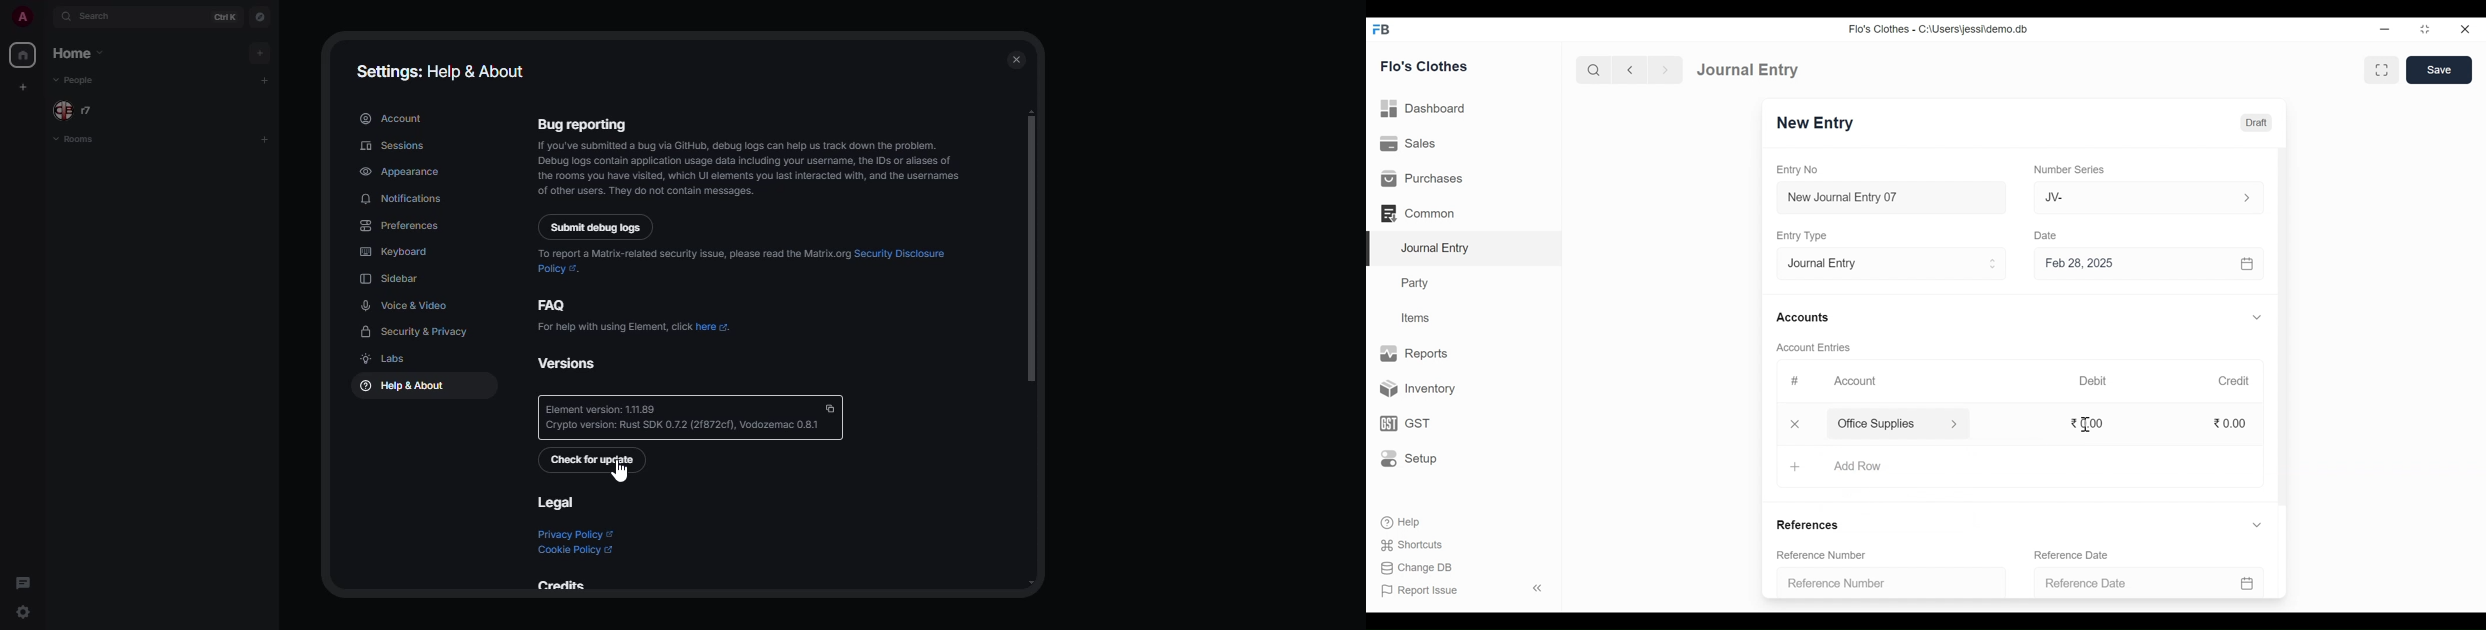 Image resolution: width=2492 pixels, height=644 pixels. What do you see at coordinates (225, 14) in the screenshot?
I see `ctrl K` at bounding box center [225, 14].